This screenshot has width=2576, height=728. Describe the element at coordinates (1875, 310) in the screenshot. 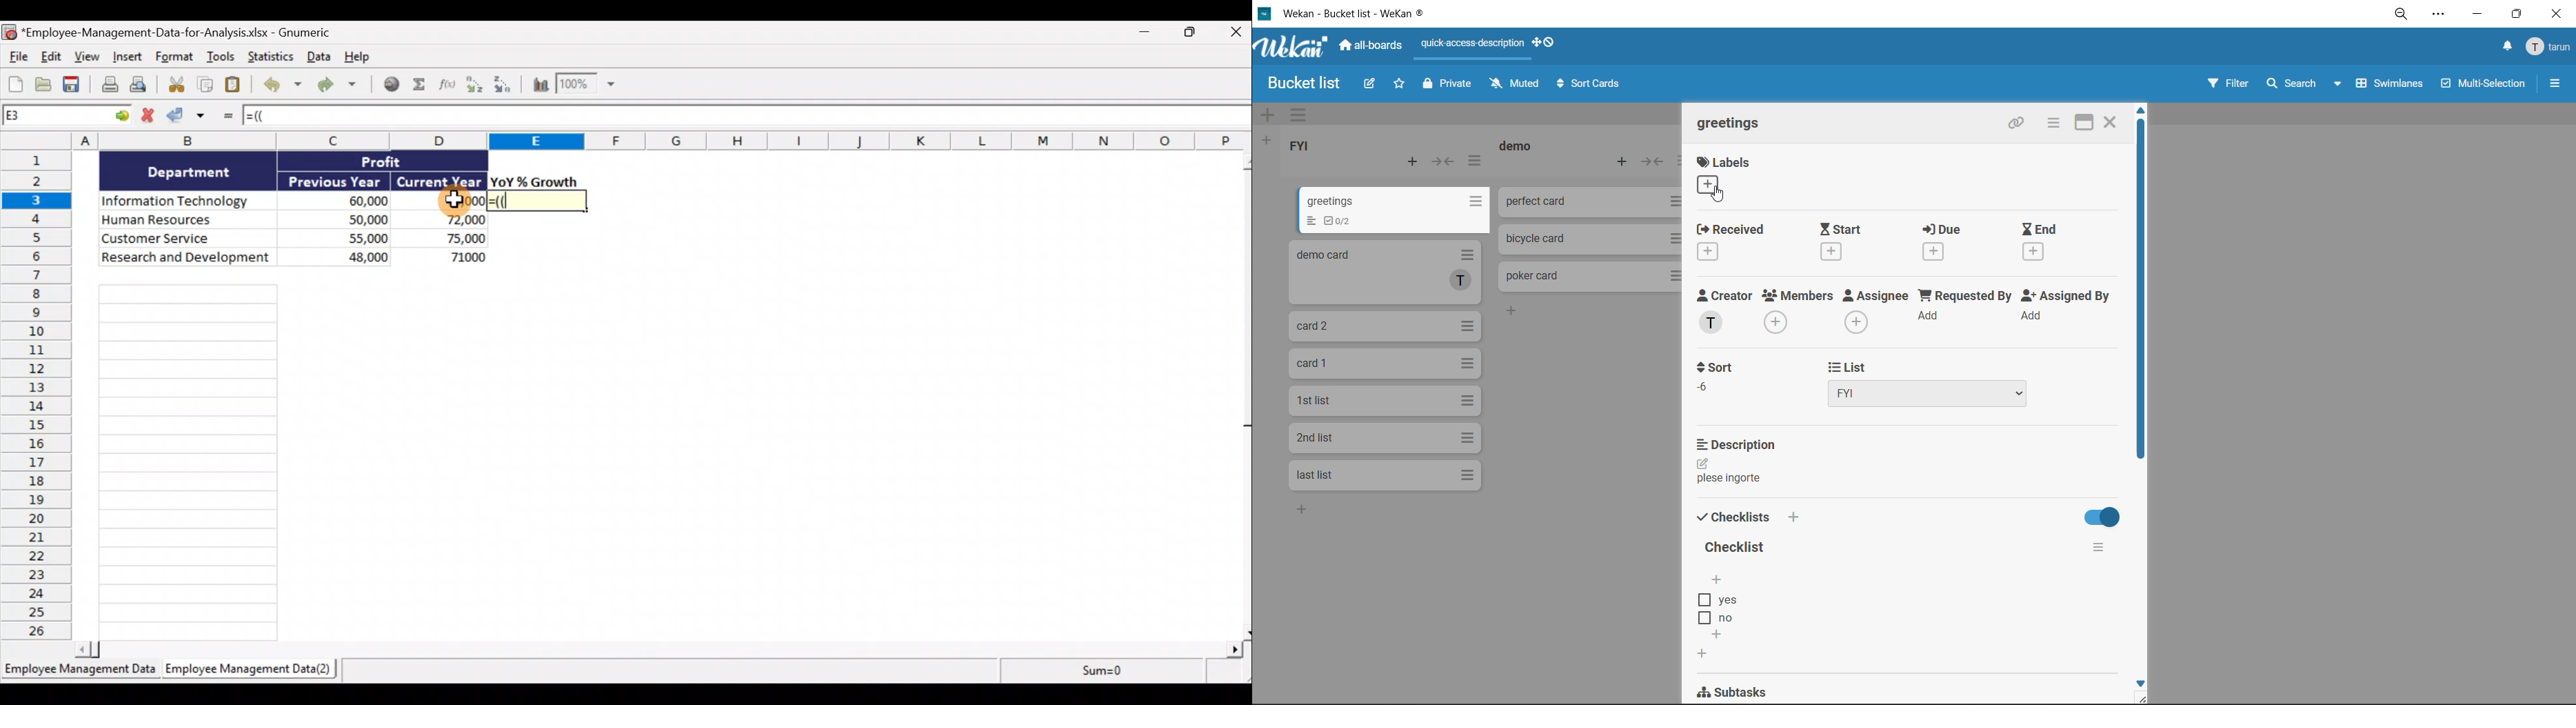

I see `assignee` at that location.